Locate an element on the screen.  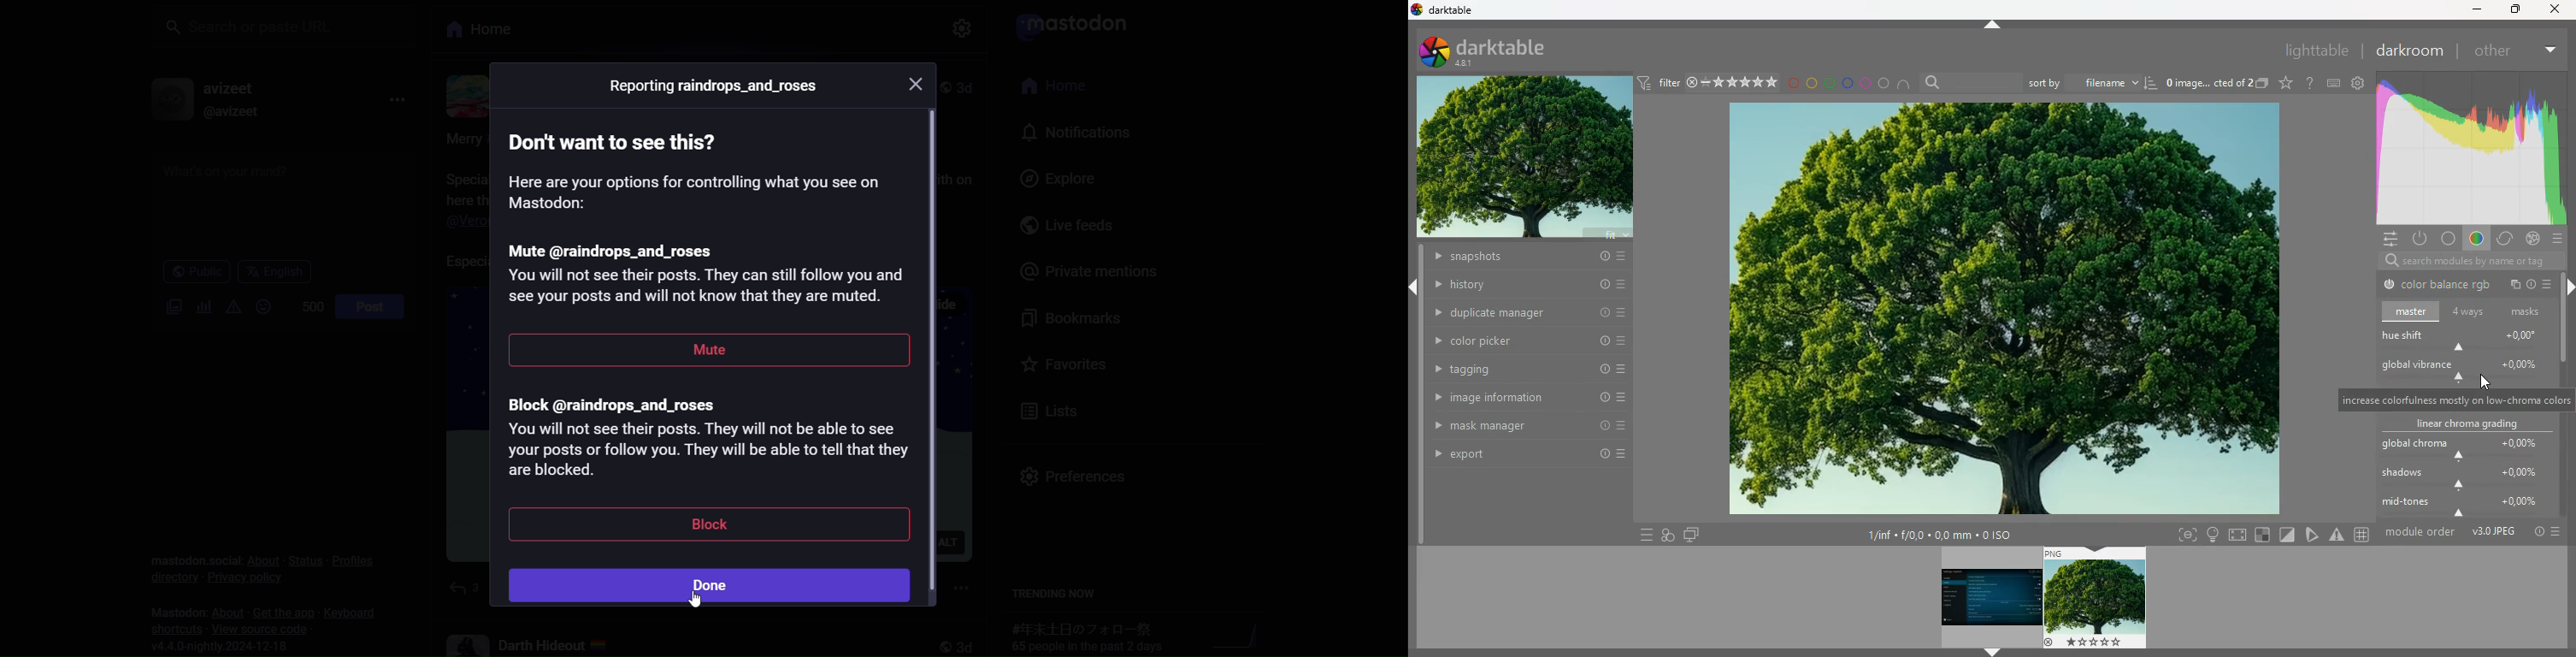
more is located at coordinates (2549, 283).